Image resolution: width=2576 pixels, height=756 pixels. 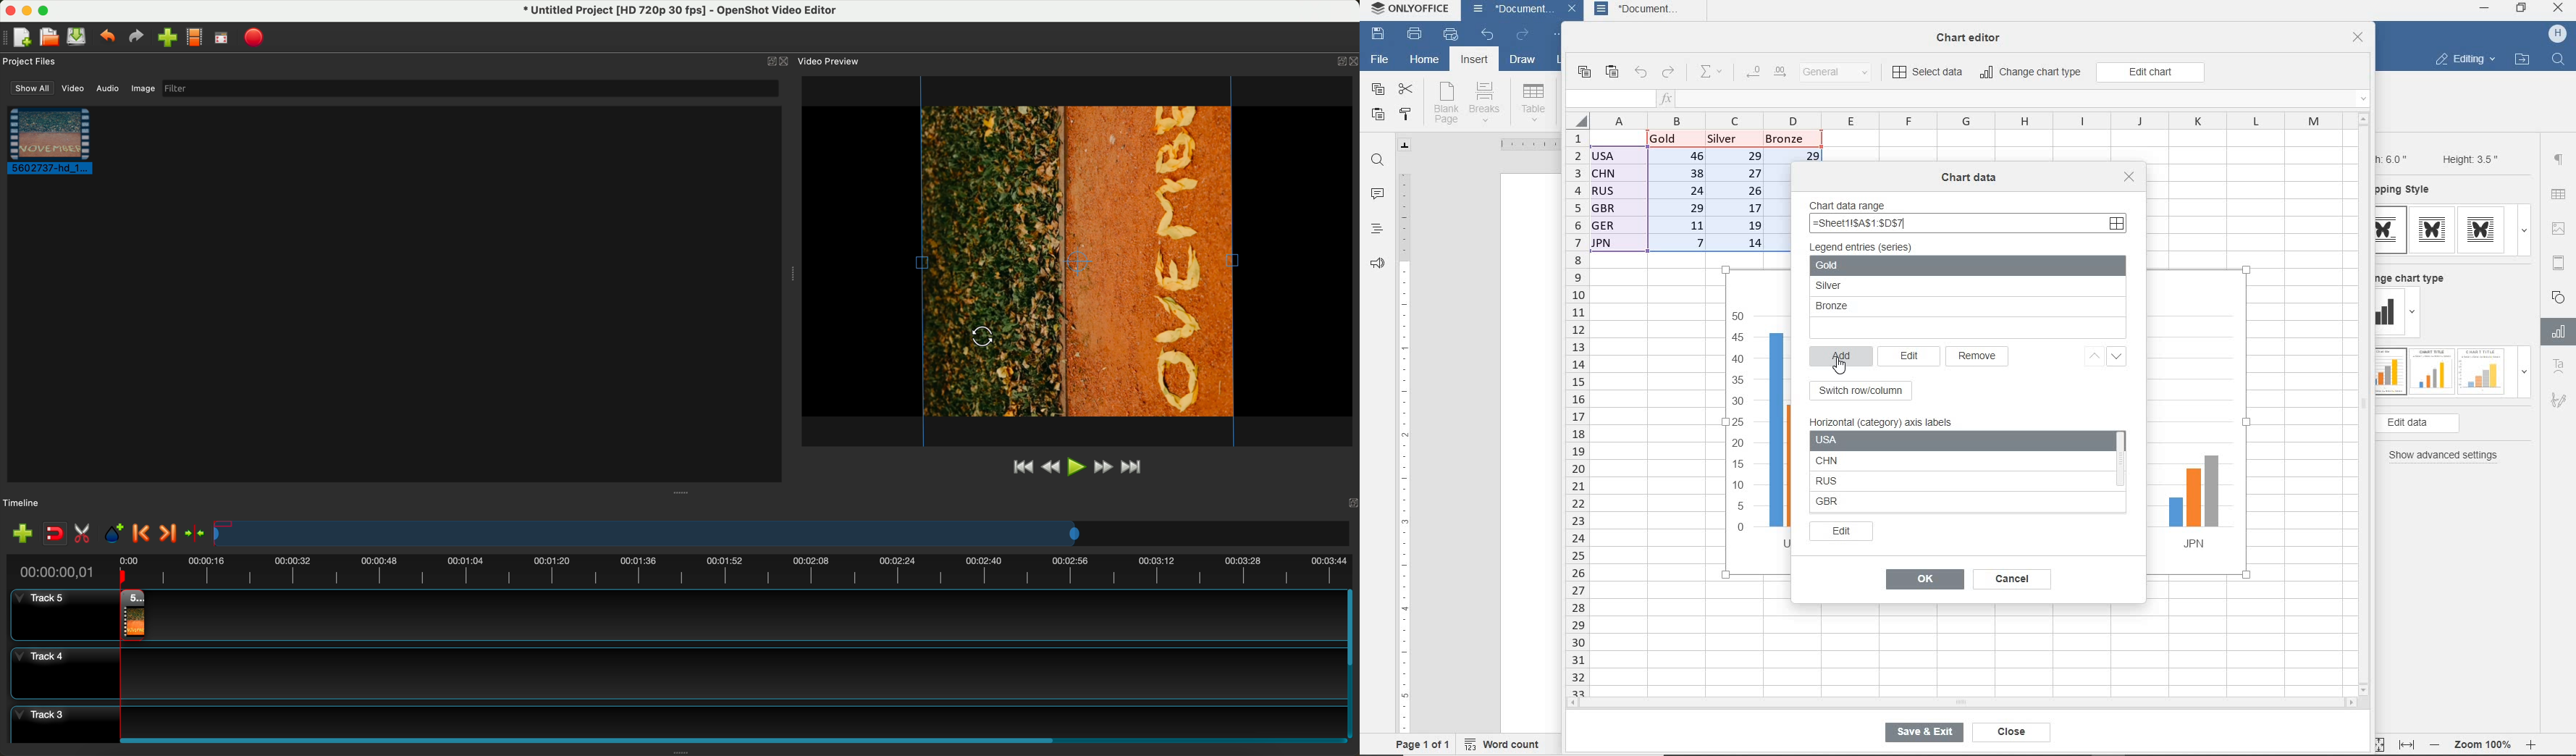 I want to click on edit, so click(x=1842, y=532).